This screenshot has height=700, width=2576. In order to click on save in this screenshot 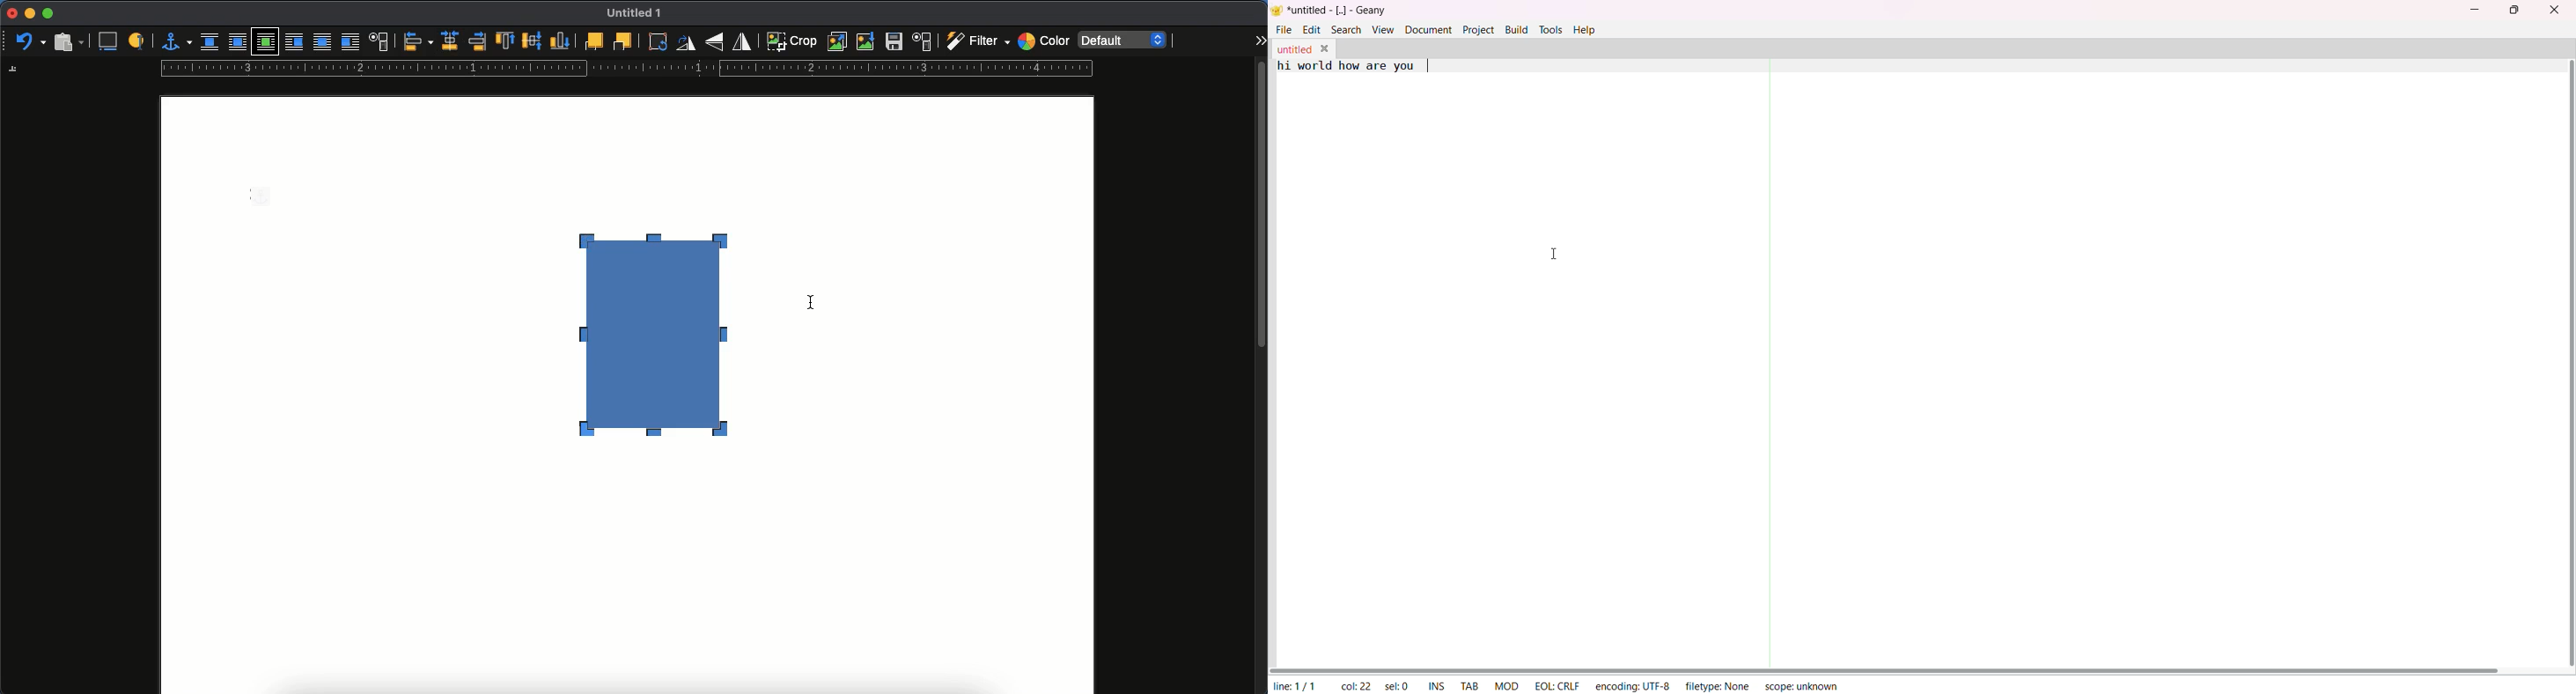, I will do `click(894, 44)`.